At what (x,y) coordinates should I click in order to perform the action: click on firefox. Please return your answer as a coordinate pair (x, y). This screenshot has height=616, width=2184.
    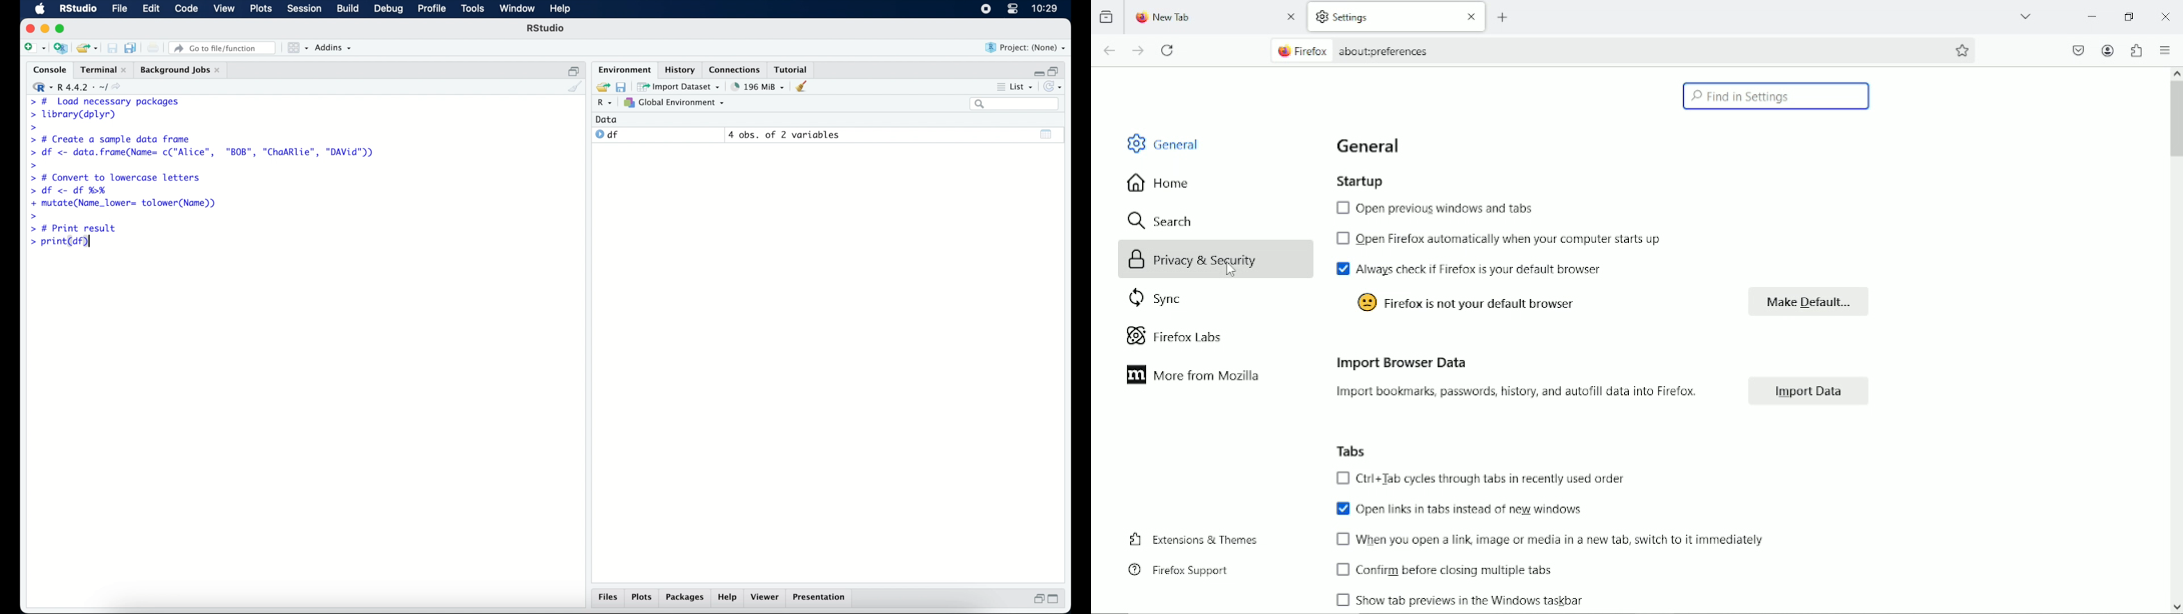
    Looking at the image, I should click on (1315, 52).